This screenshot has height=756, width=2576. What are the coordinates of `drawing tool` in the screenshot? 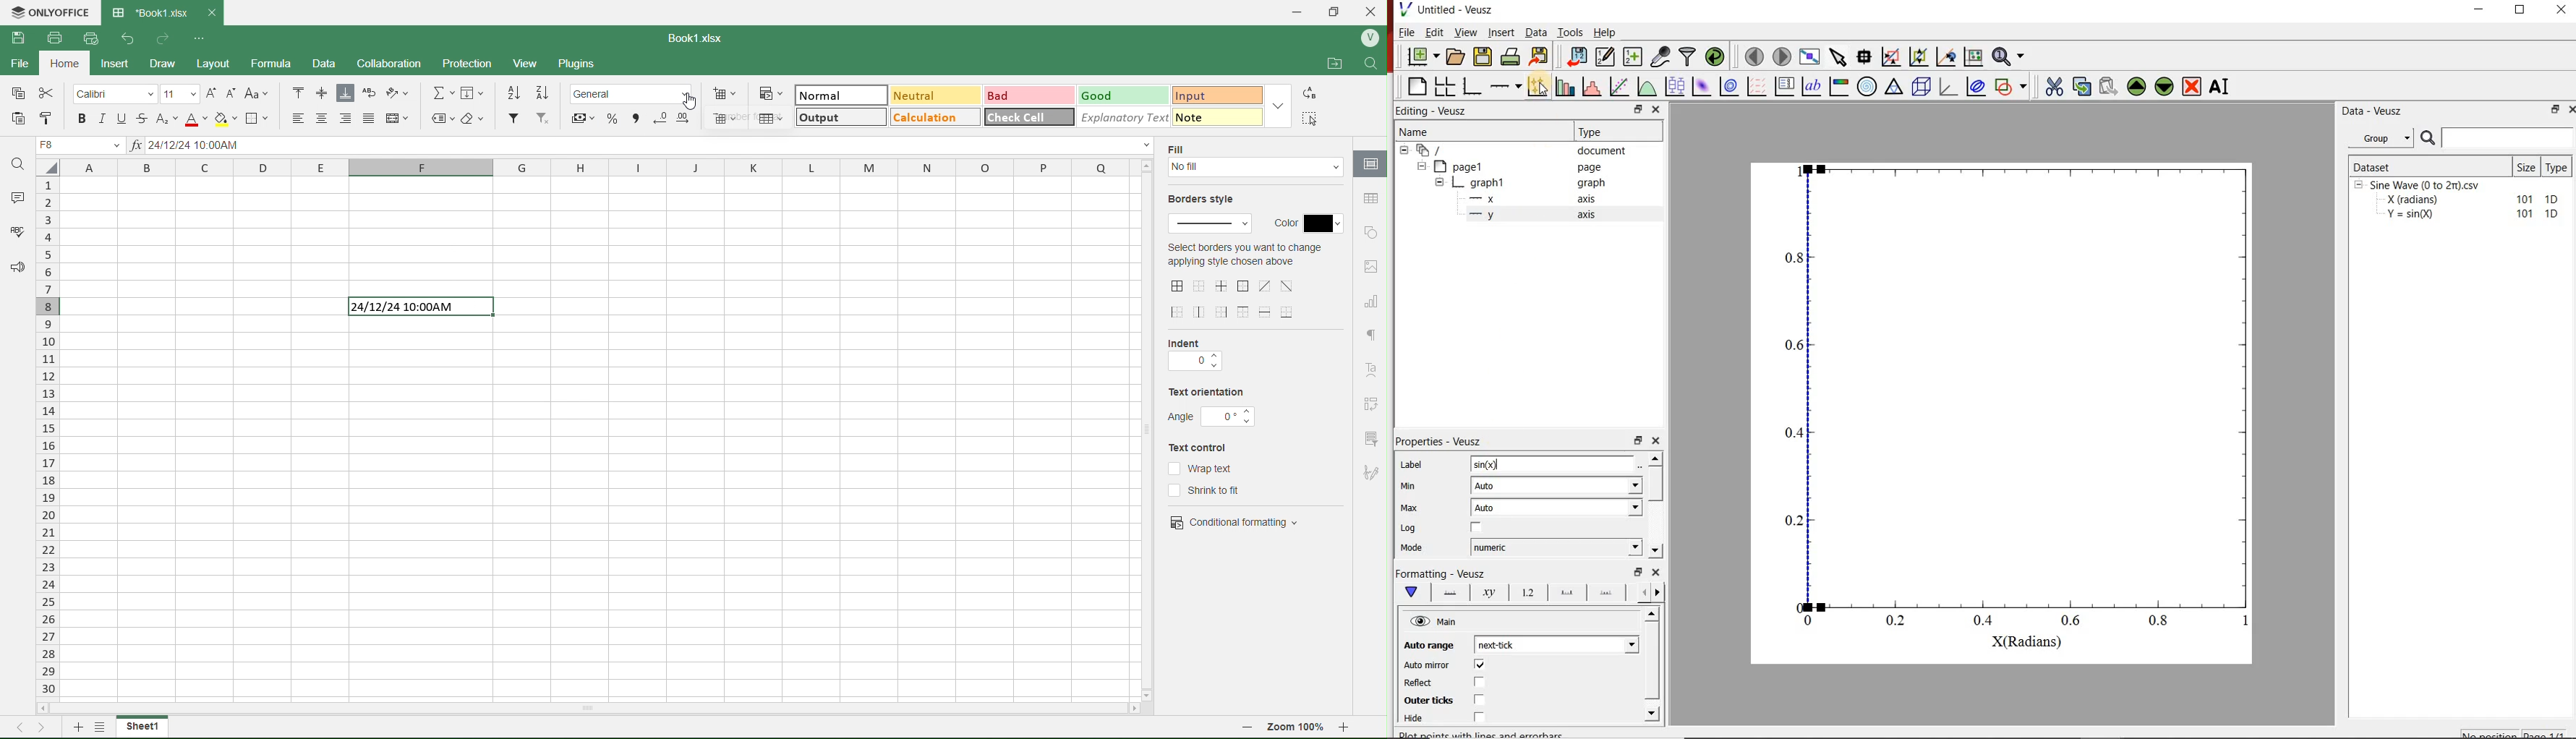 It's located at (1370, 472).